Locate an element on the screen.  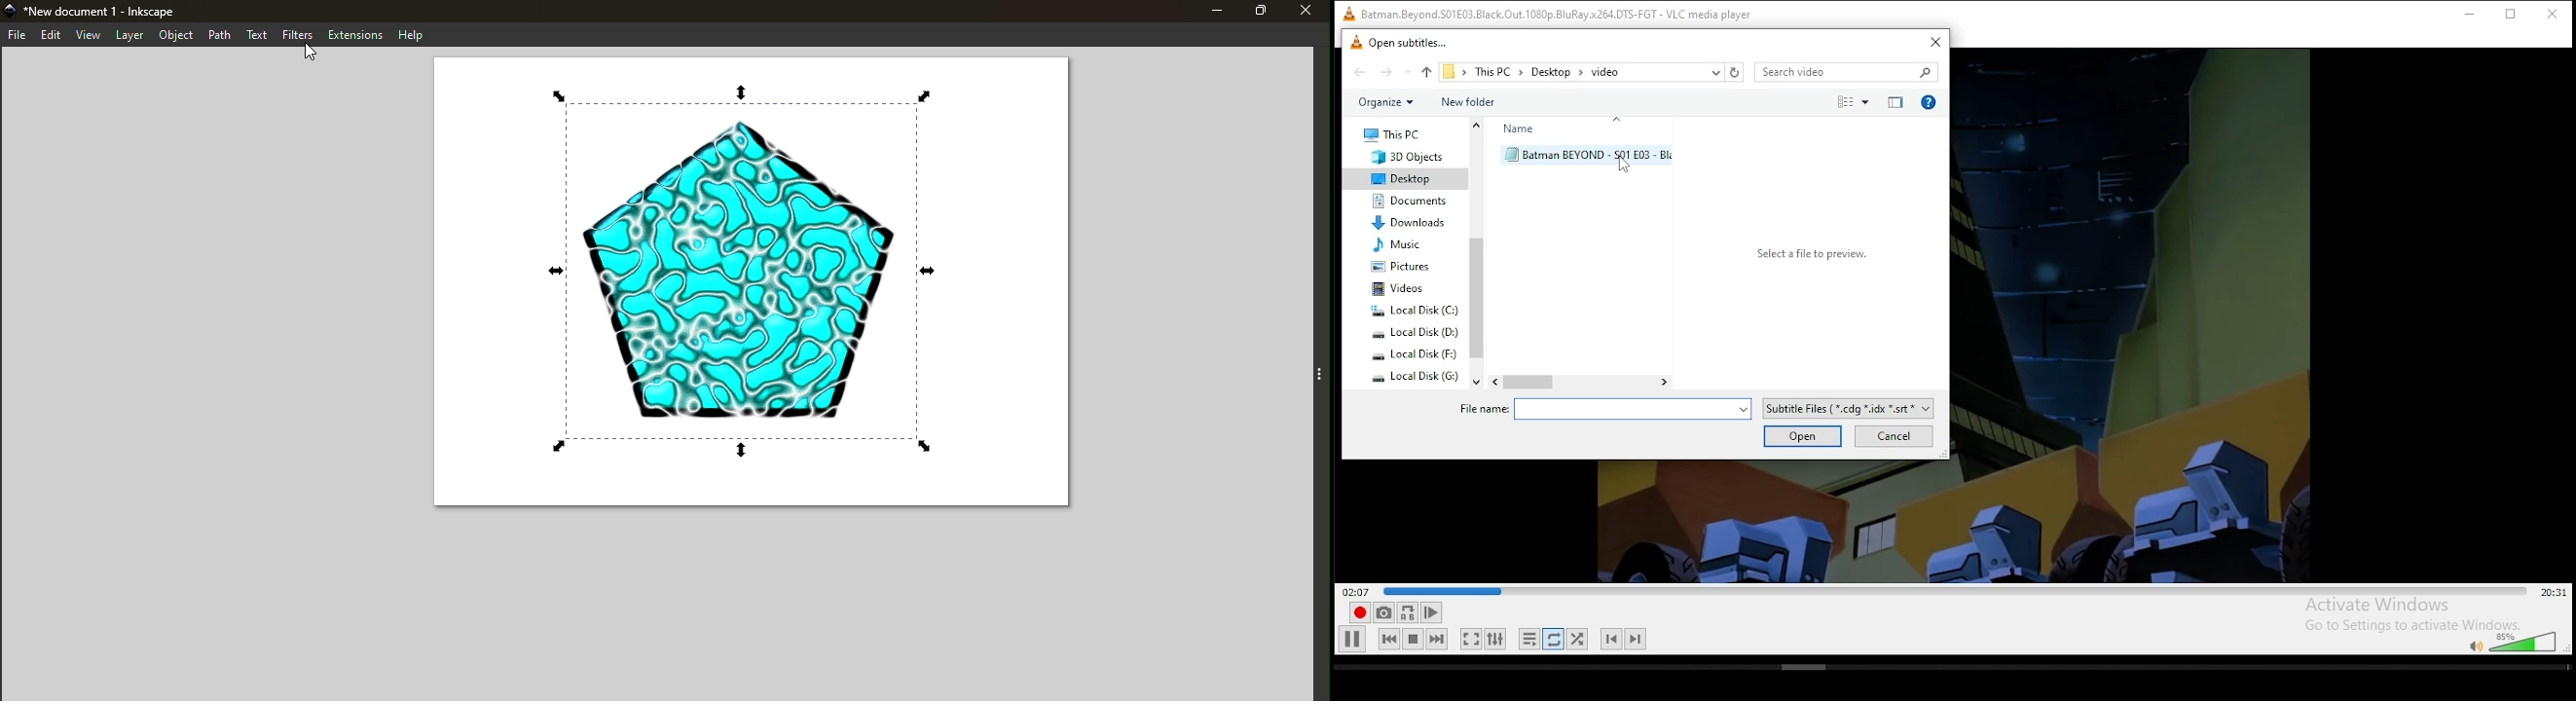
File is located at coordinates (16, 34).